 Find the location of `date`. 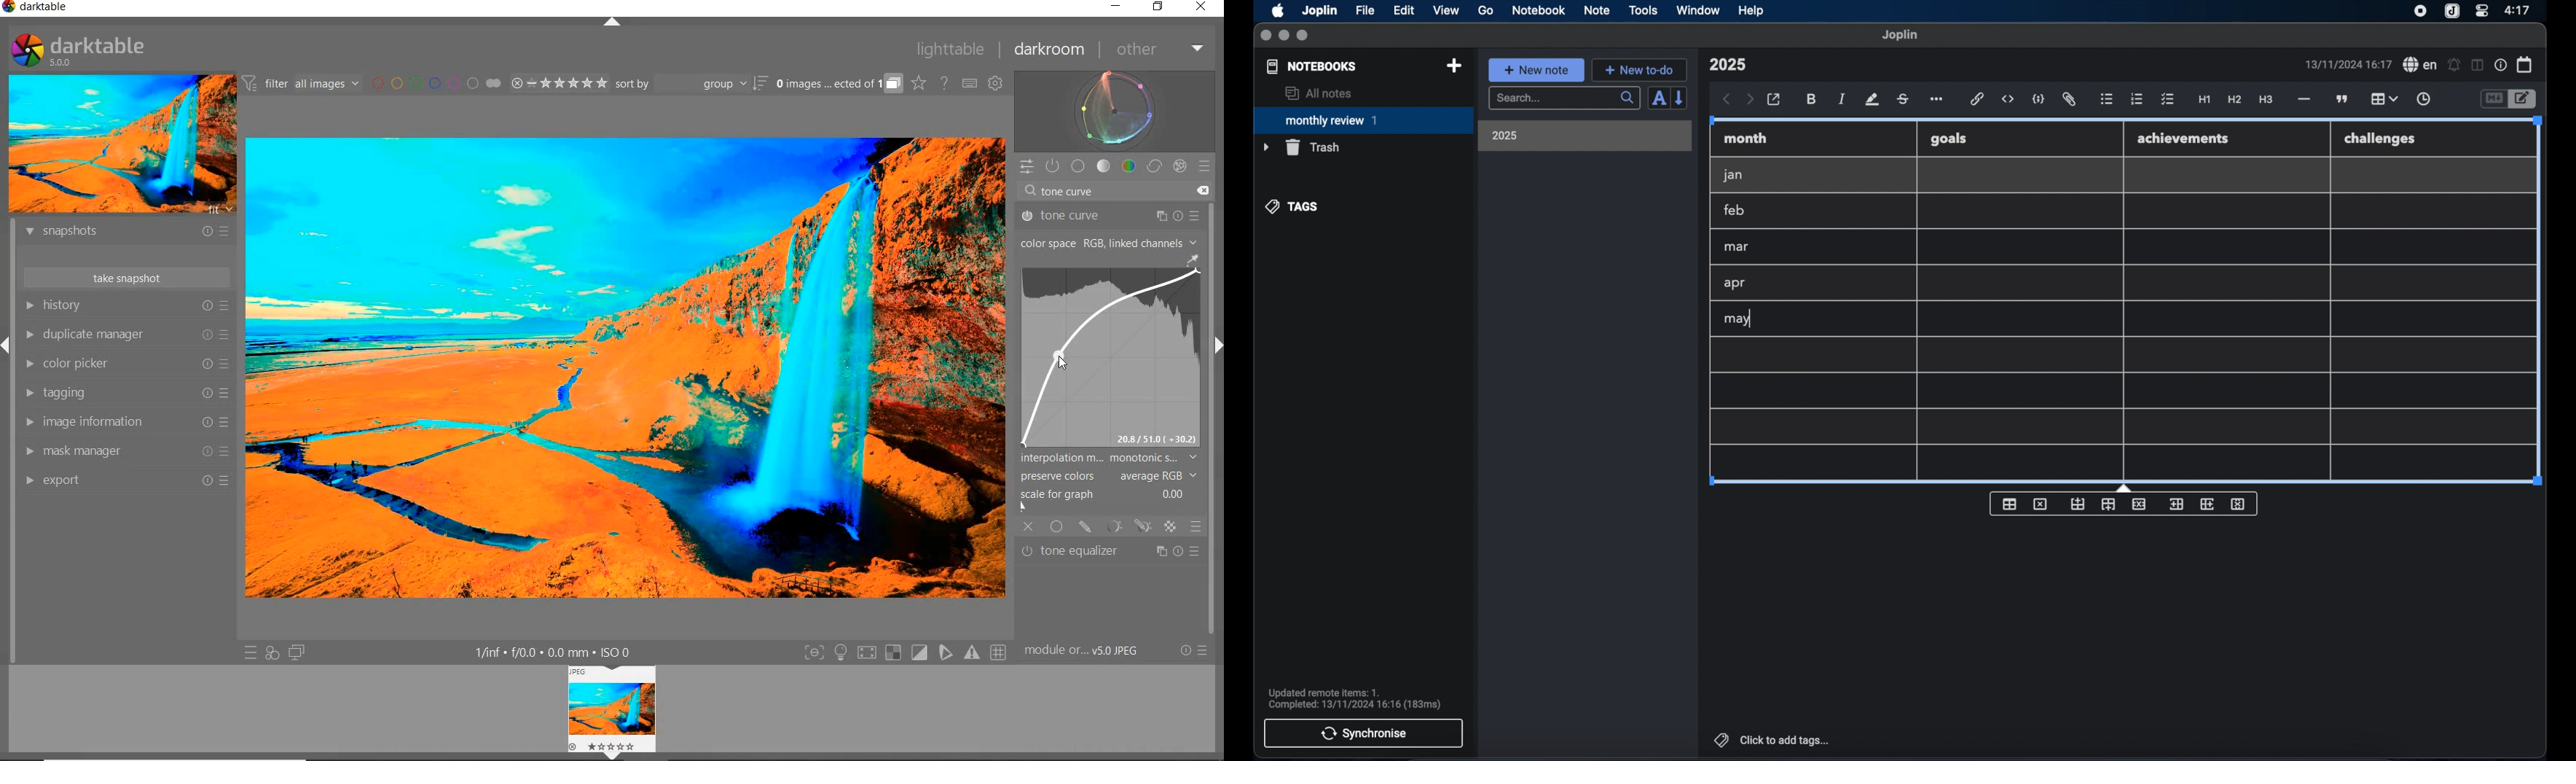

date is located at coordinates (2348, 64).